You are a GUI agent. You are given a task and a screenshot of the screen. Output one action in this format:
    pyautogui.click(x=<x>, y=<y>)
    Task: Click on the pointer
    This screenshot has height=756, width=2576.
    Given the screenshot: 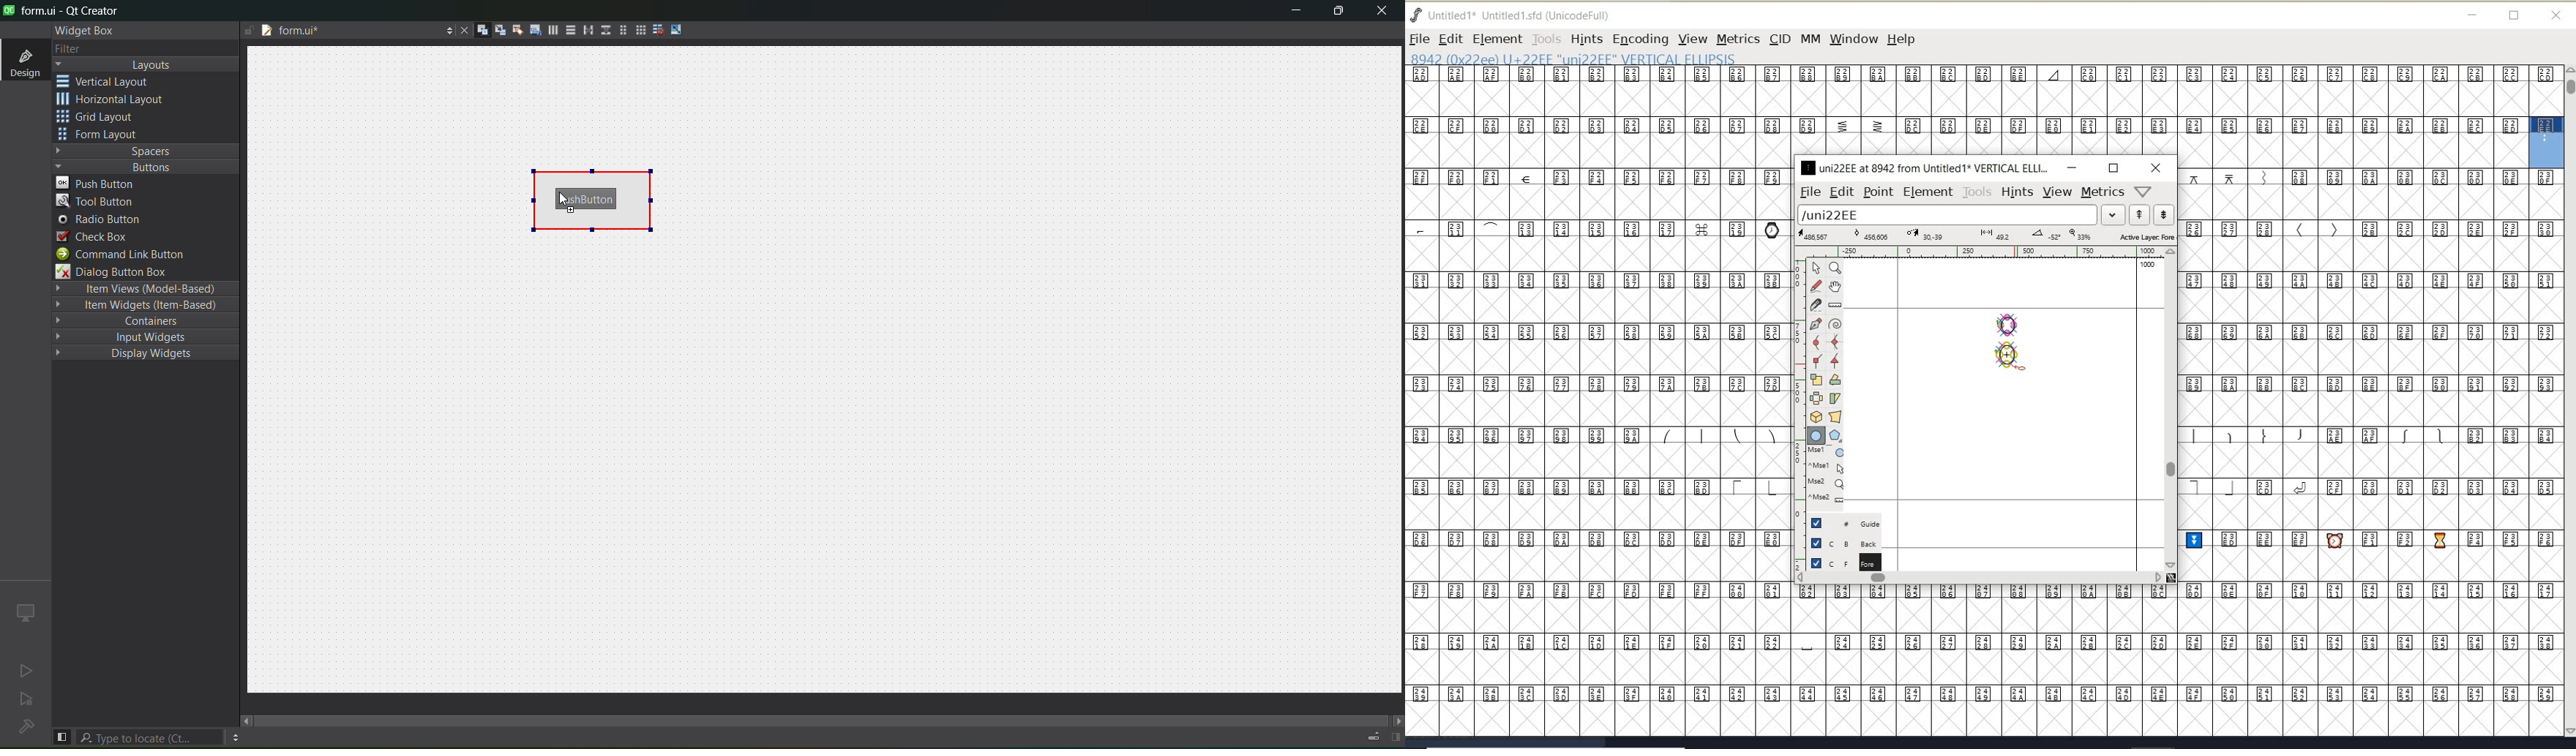 What is the action you would take?
    pyautogui.click(x=1817, y=268)
    